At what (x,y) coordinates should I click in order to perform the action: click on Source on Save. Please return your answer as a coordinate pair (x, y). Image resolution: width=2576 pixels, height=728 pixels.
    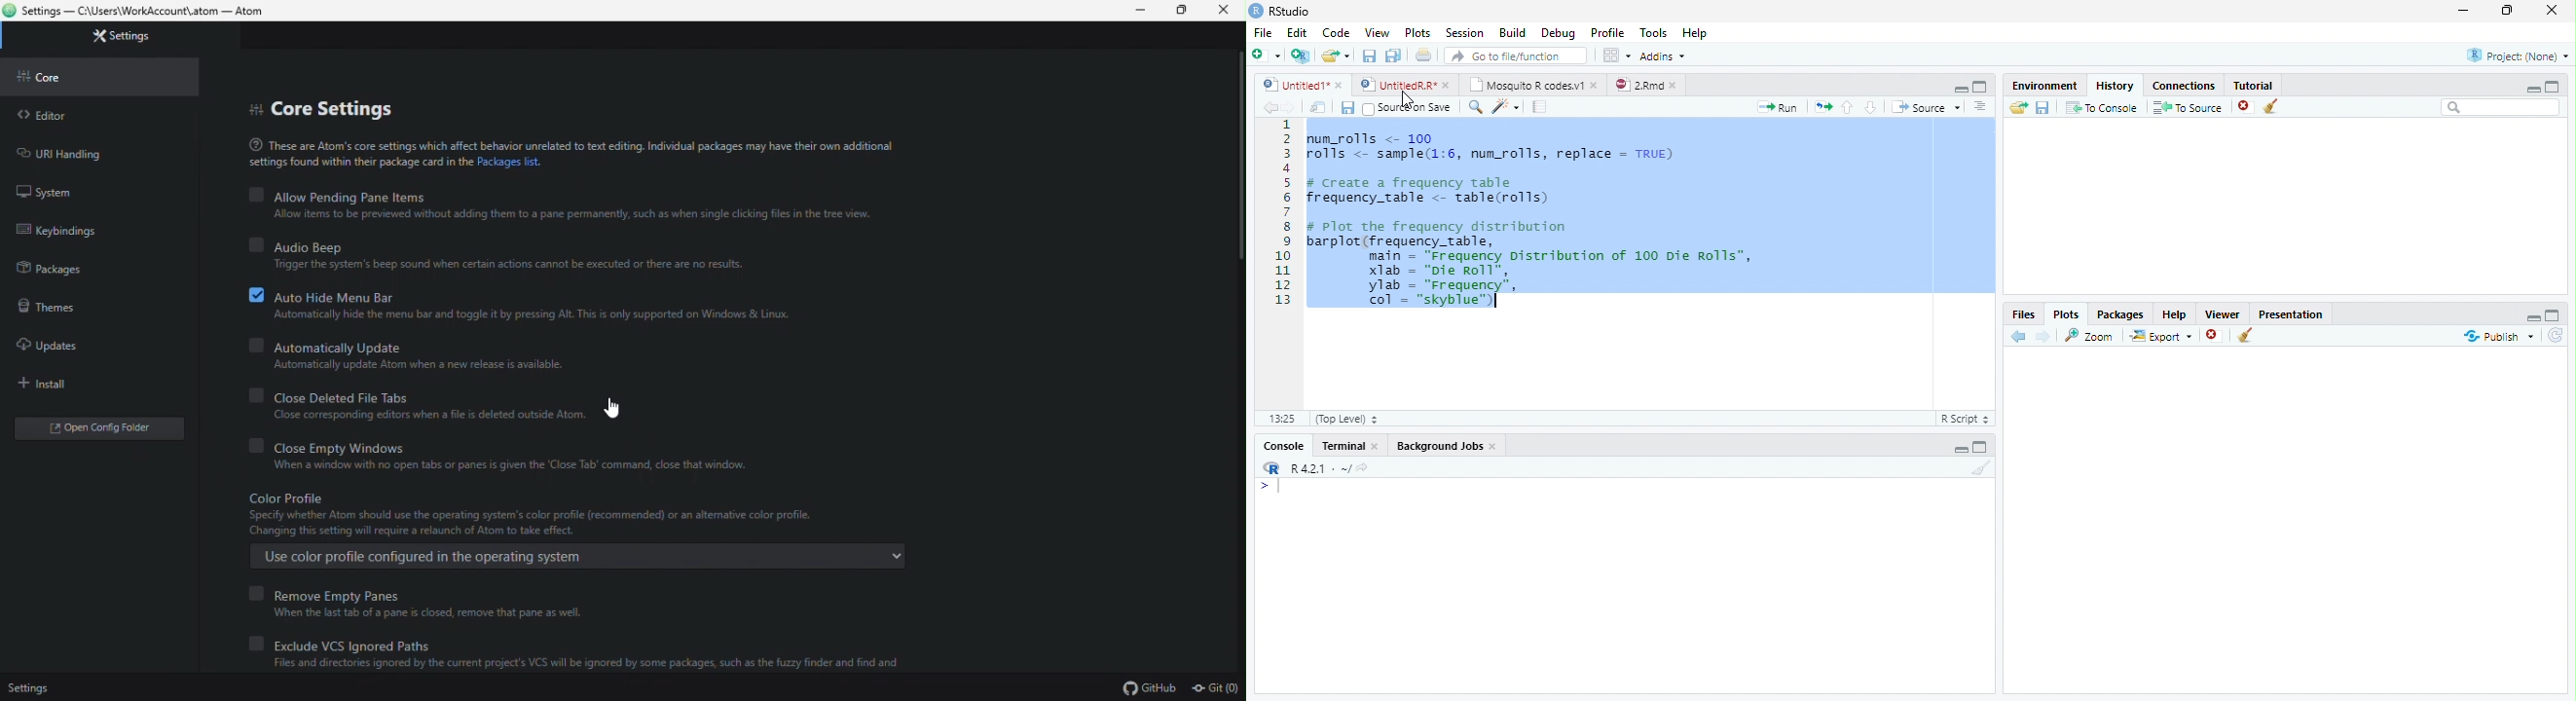
    Looking at the image, I should click on (1407, 108).